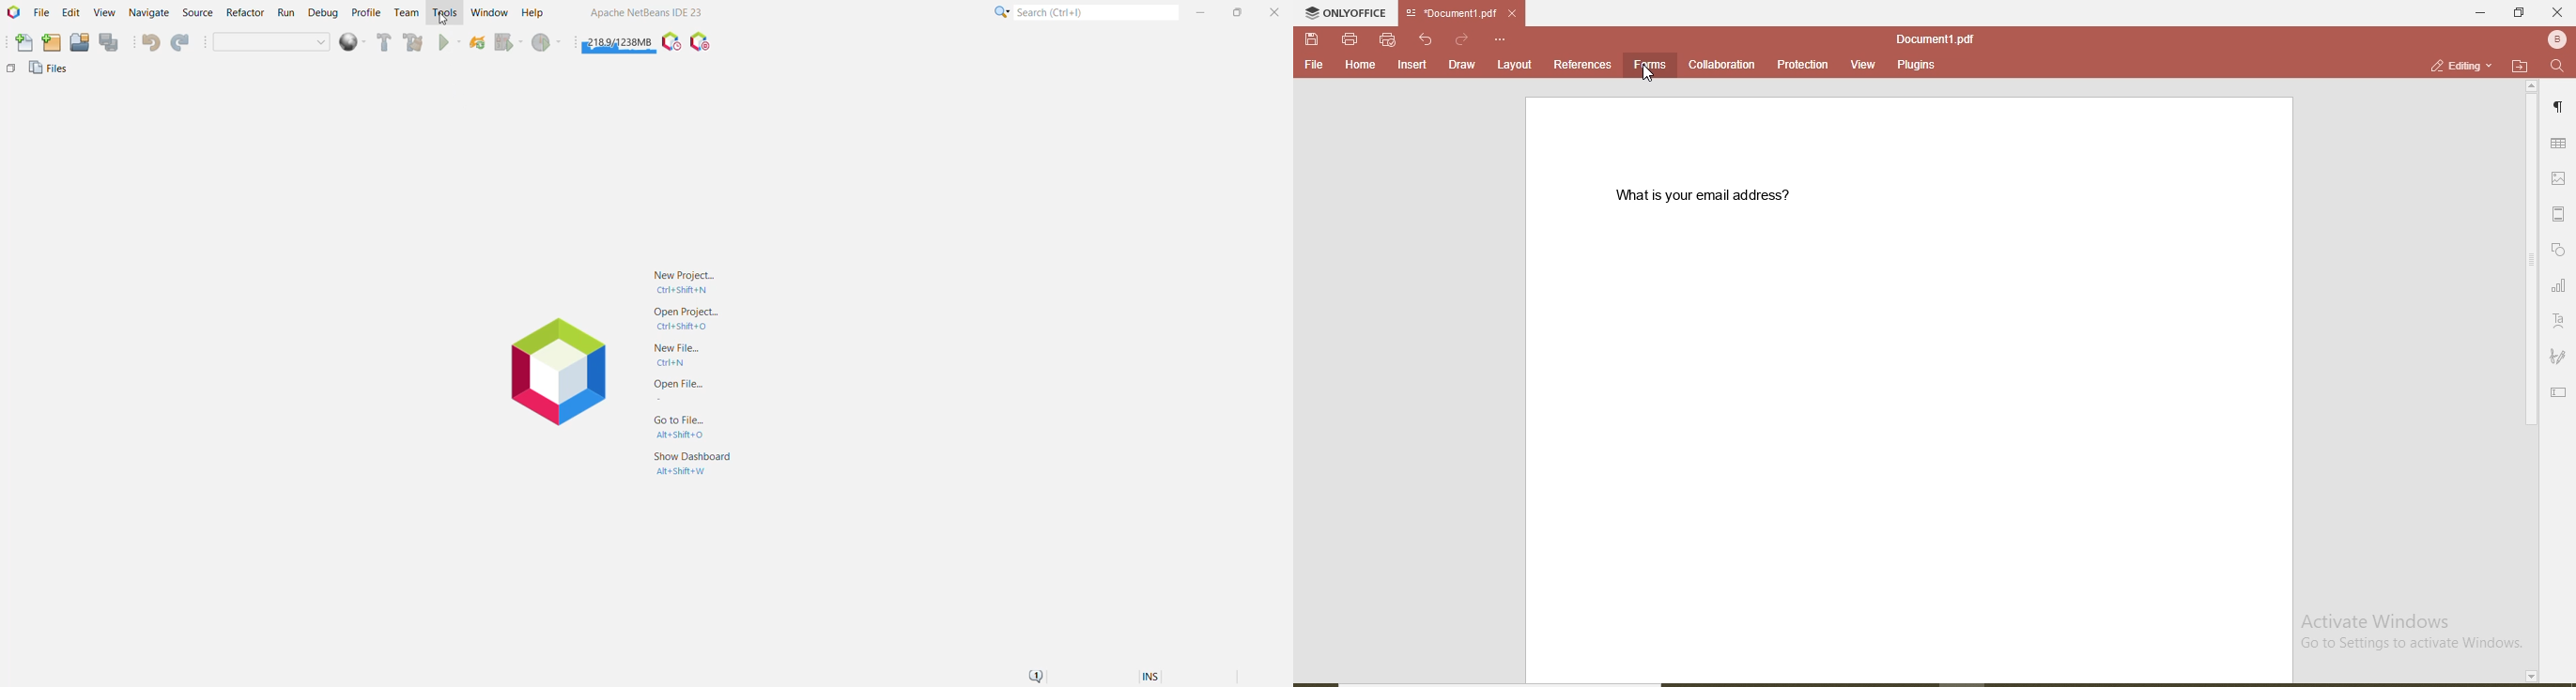 The width and height of the screenshot is (2576, 700). Describe the element at coordinates (150, 13) in the screenshot. I see `Navigate` at that location.